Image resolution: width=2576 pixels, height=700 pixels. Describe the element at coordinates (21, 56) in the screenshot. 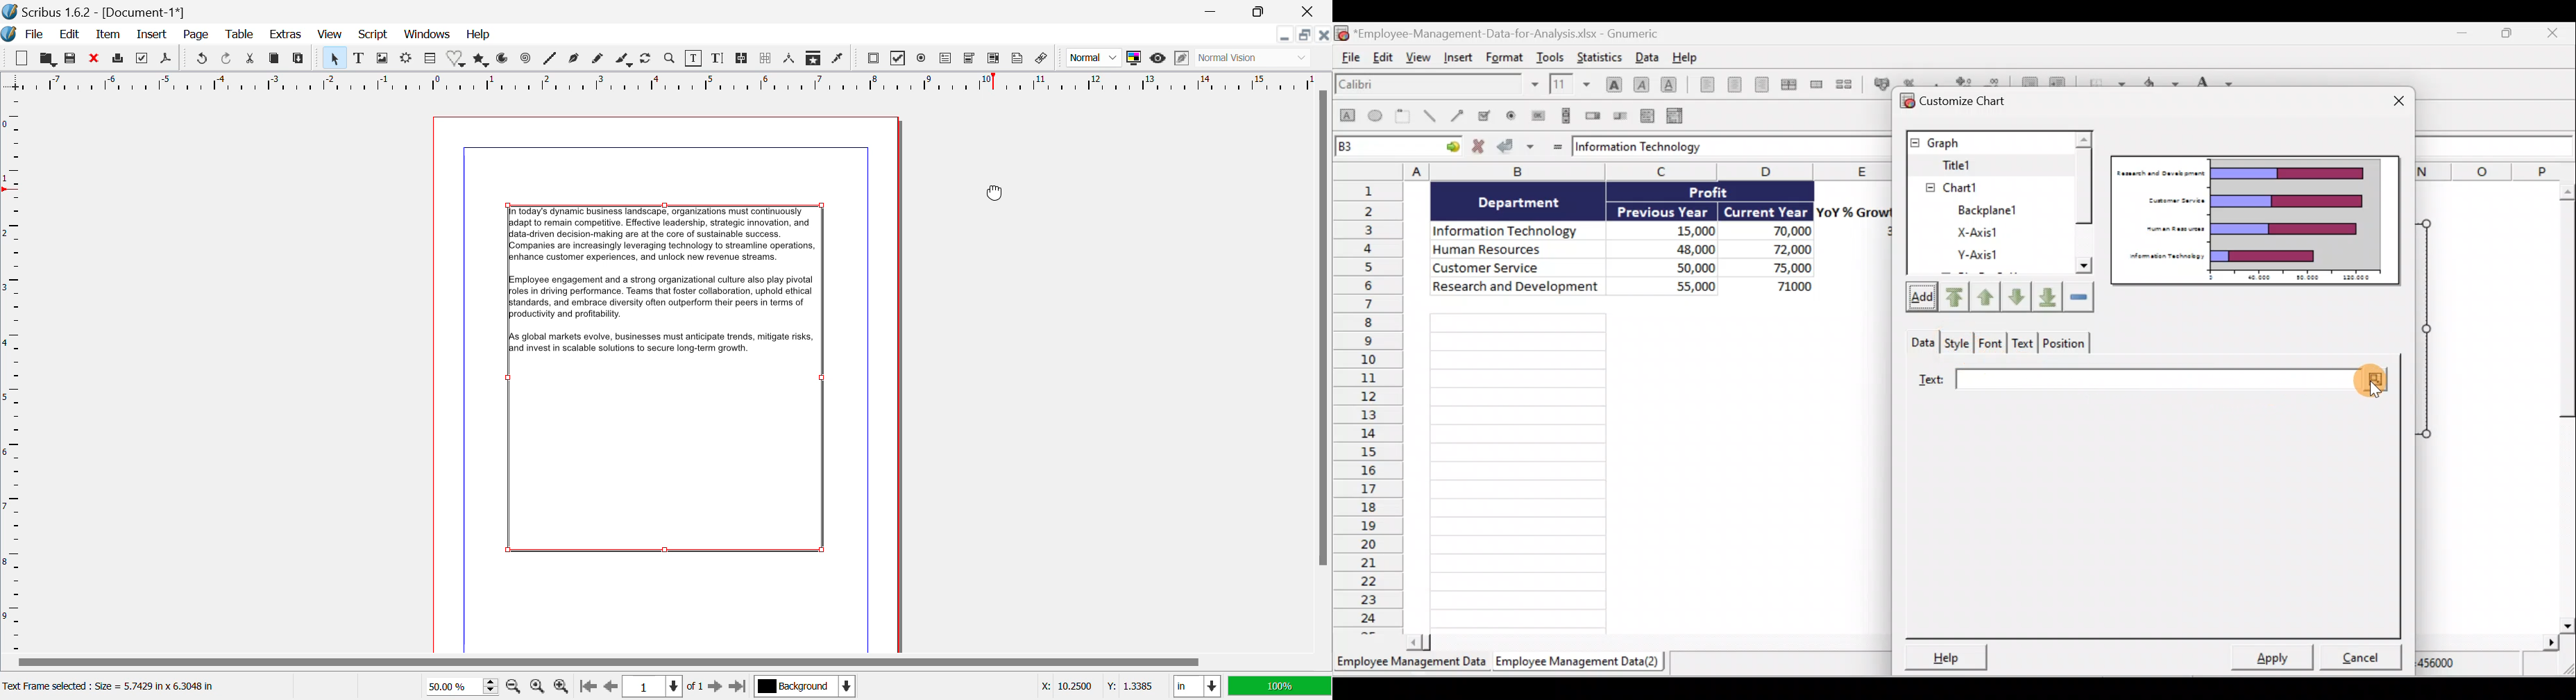

I see `New` at that location.